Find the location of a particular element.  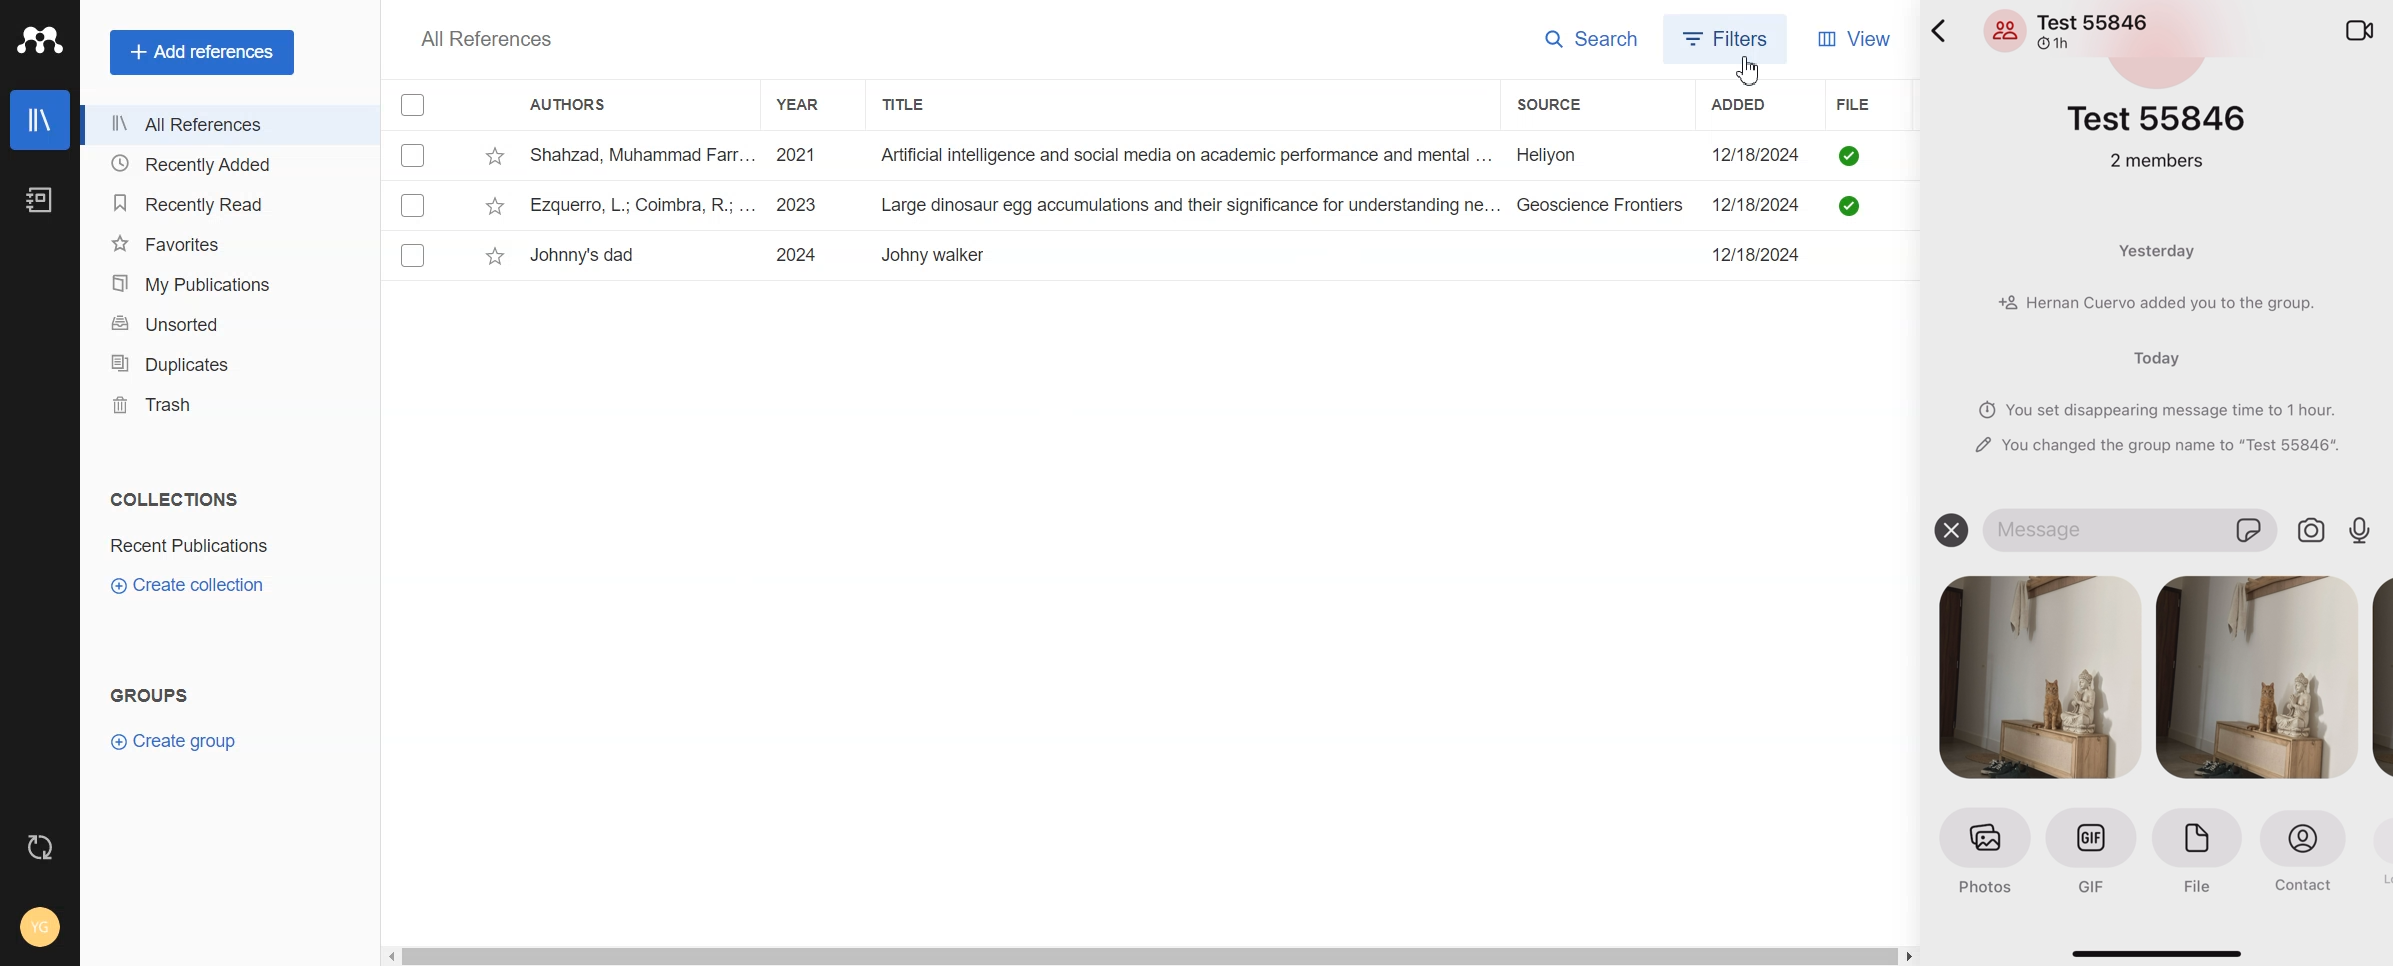

file button is located at coordinates (2198, 853).